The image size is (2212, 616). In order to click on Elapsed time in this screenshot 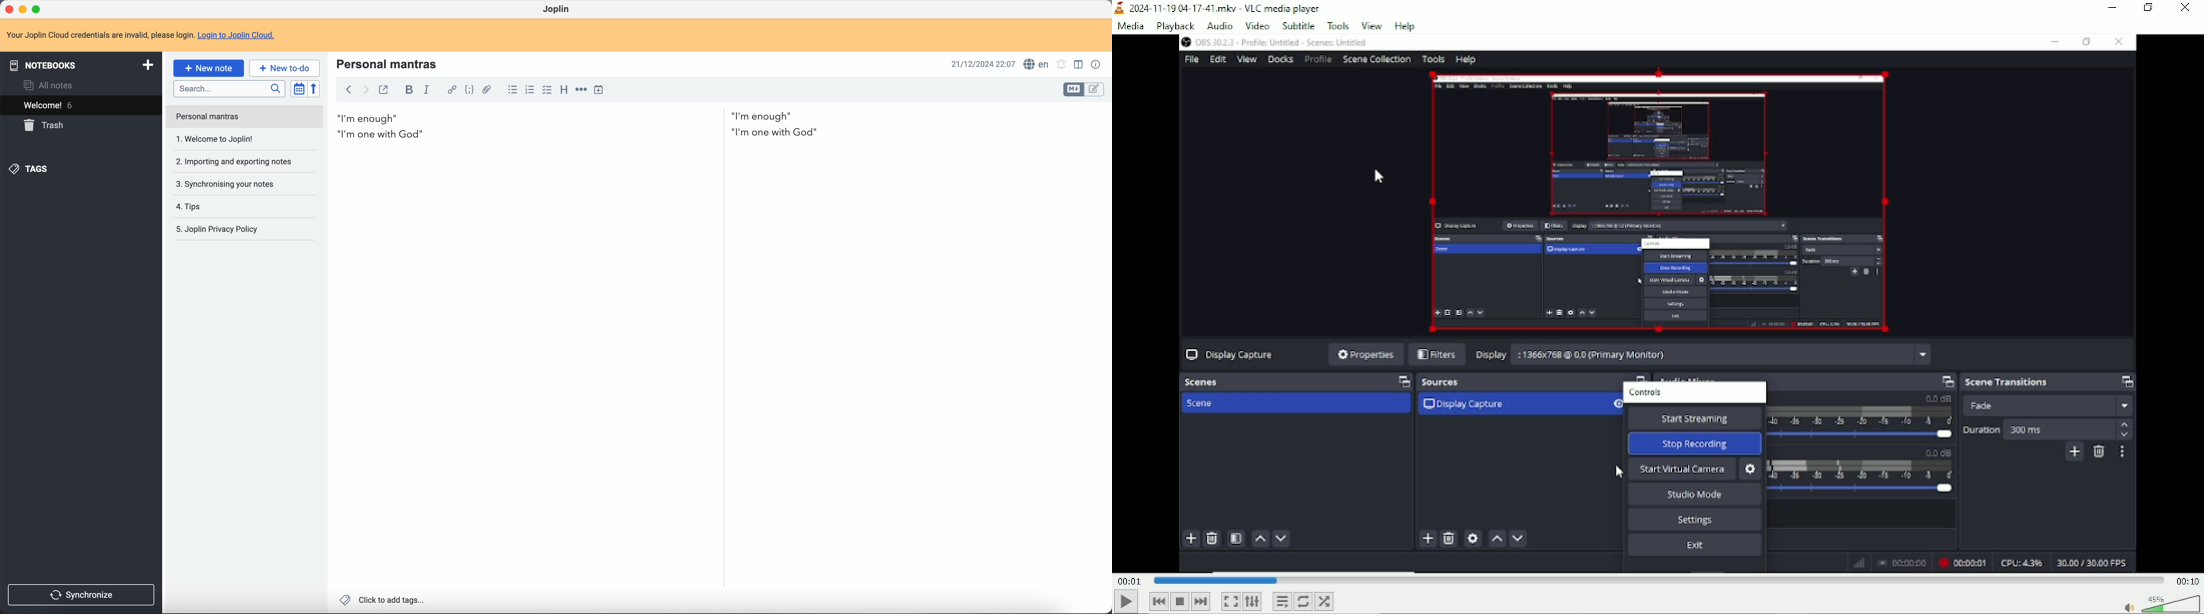, I will do `click(1129, 580)`.